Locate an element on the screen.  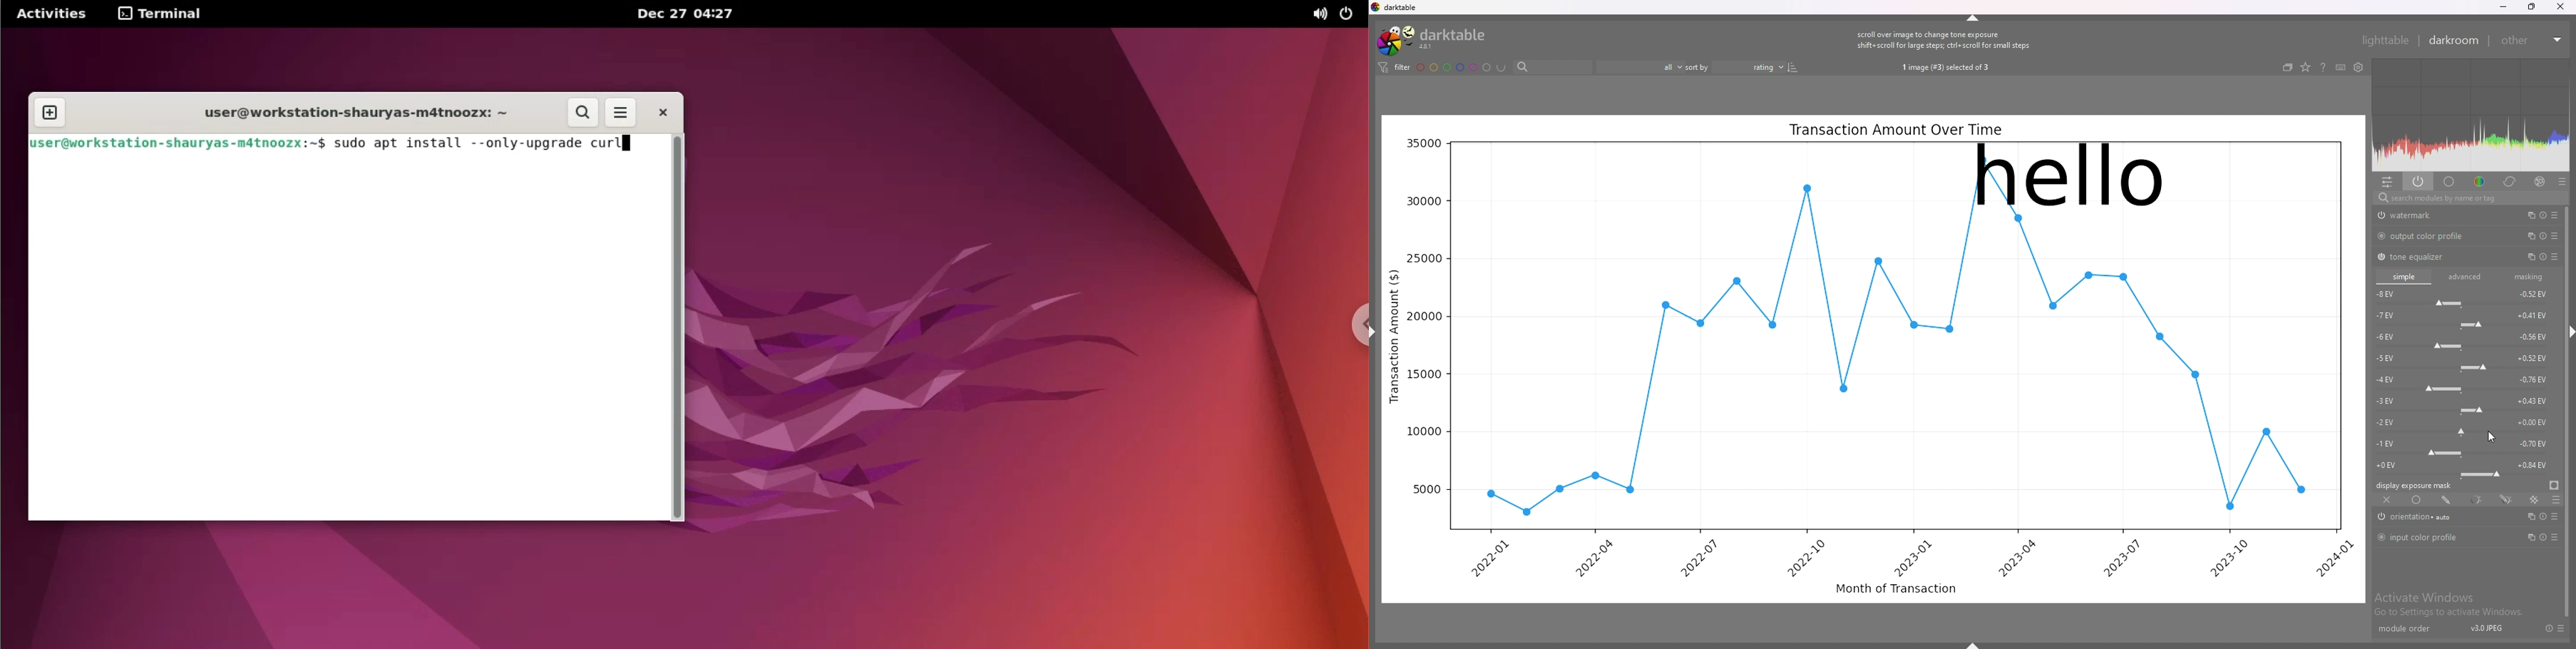
multiple instance actions, reset and presets is located at coordinates (2542, 257).